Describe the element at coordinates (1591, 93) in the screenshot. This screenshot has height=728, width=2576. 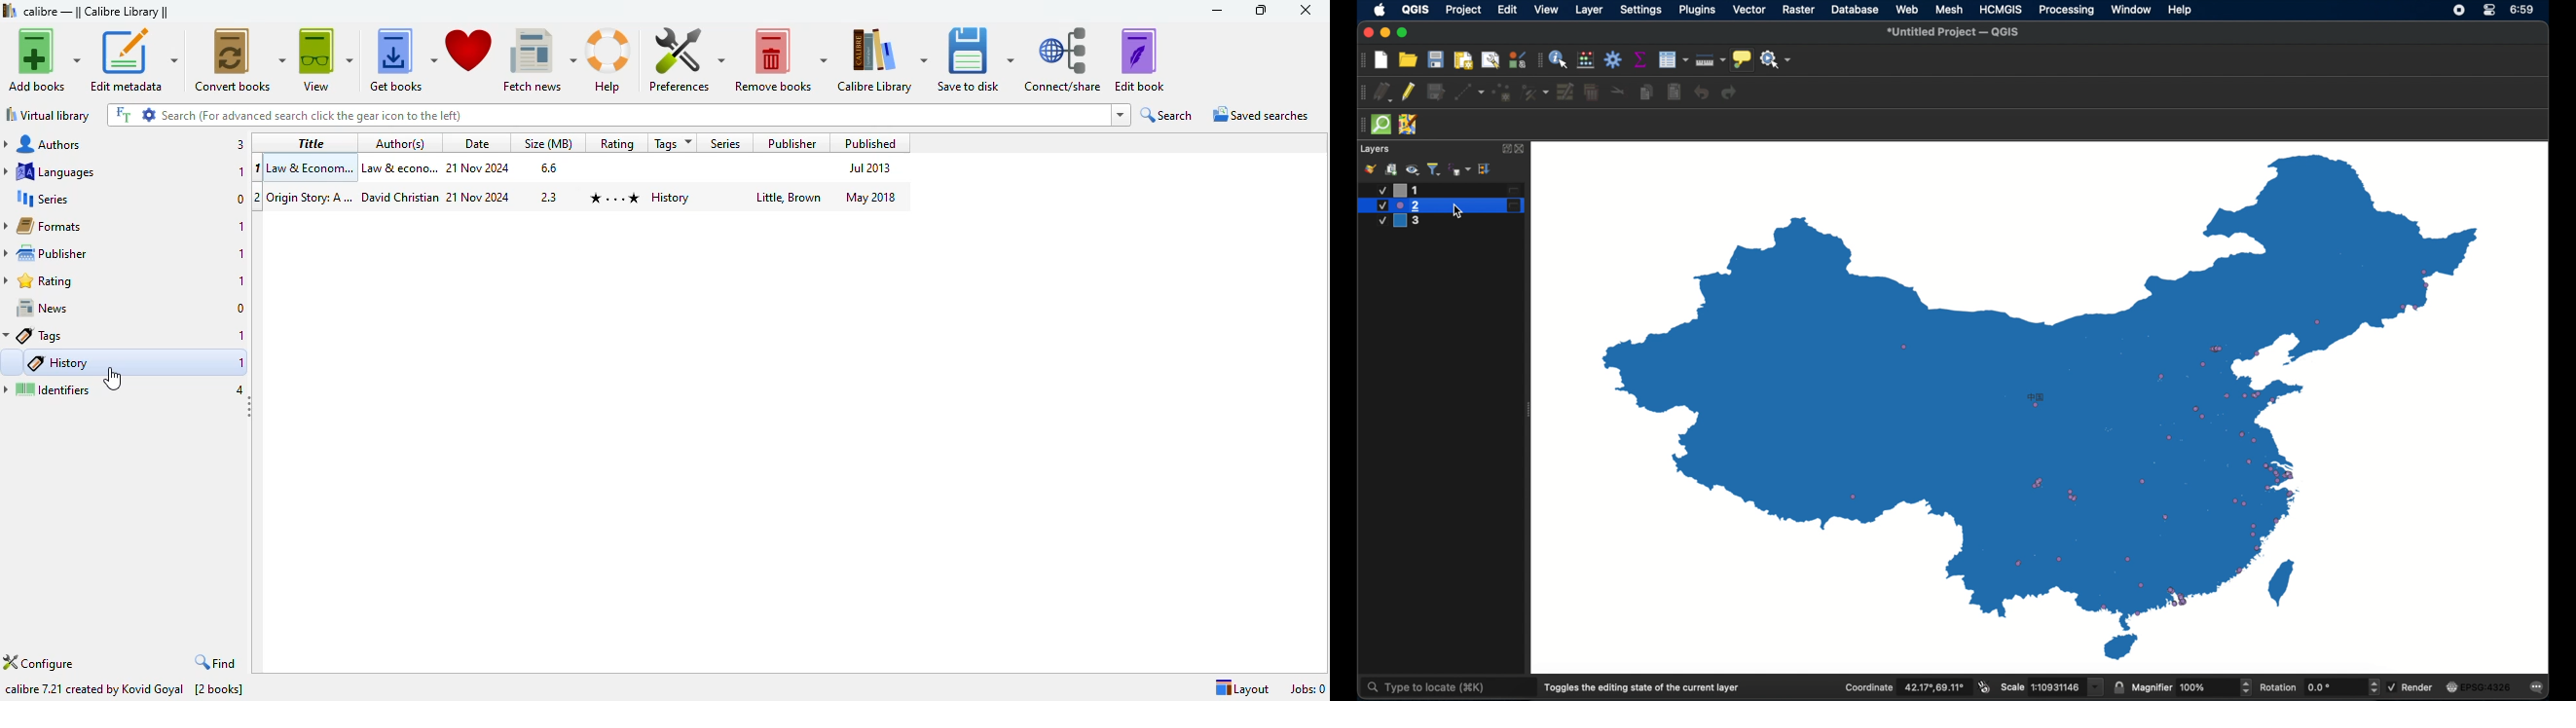
I see `delete selected` at that location.